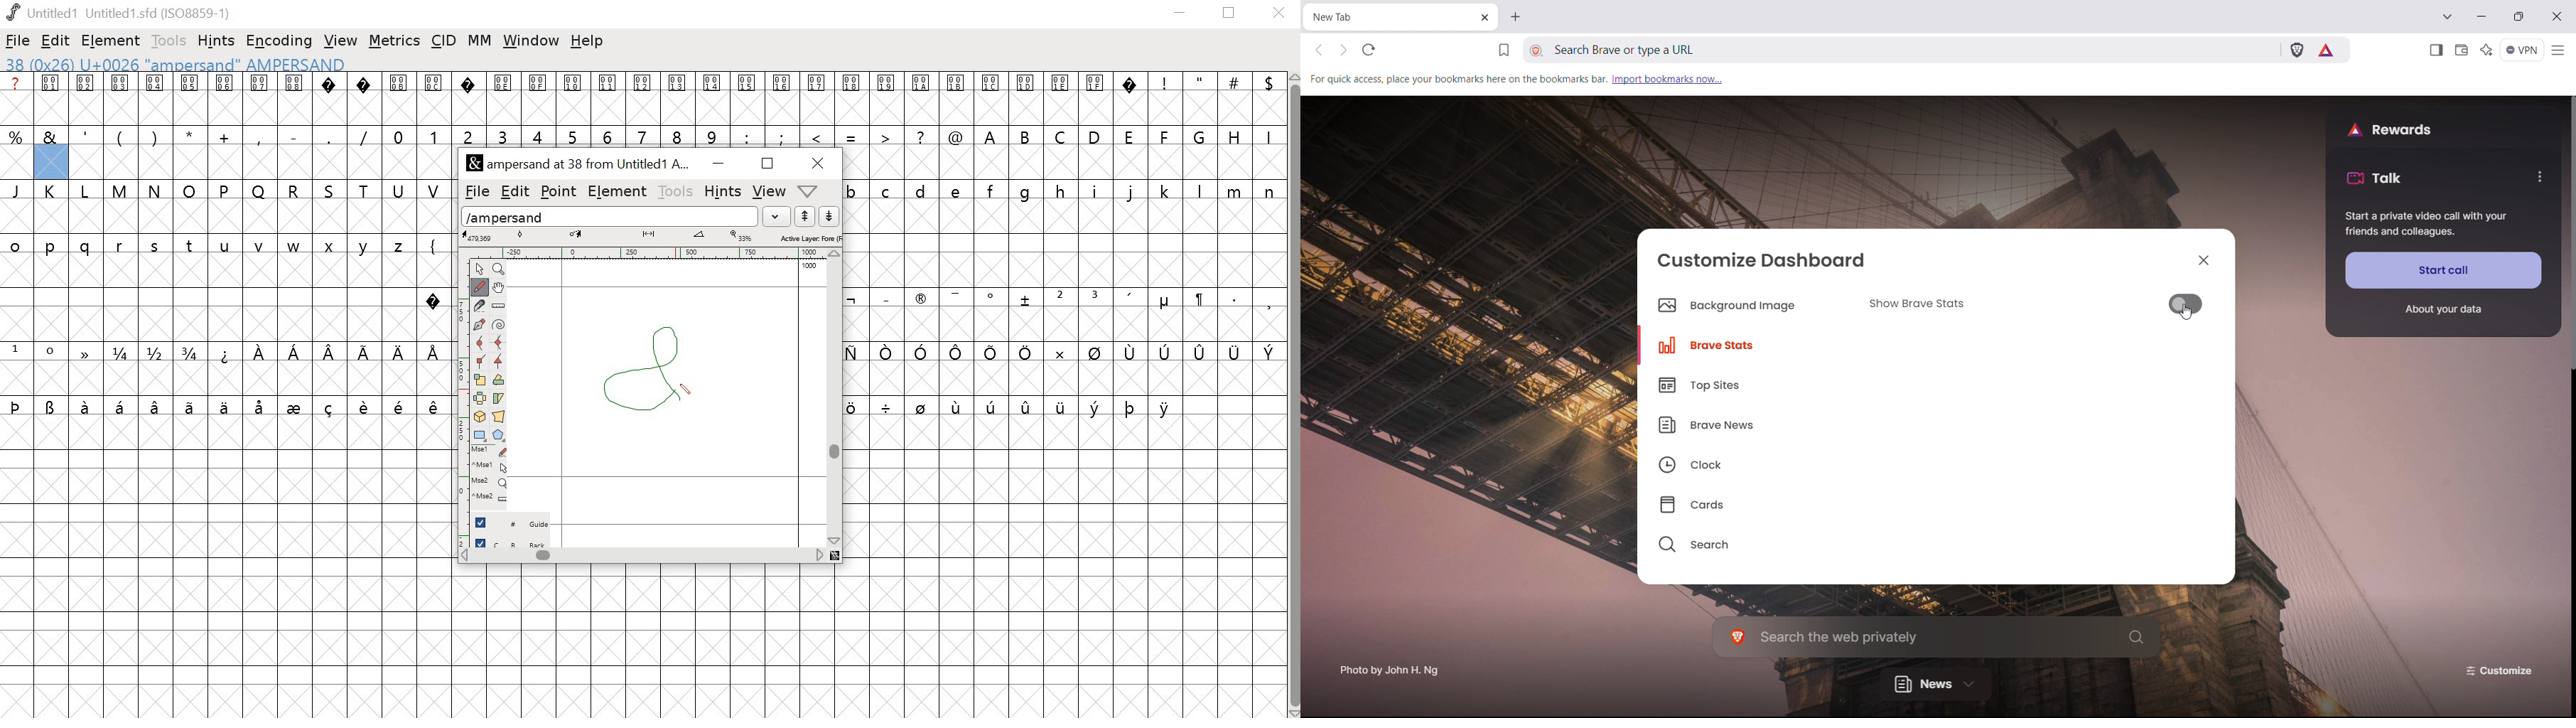 Image resolution: width=2576 pixels, height=728 pixels. I want to click on cursor destination coordinate, so click(578, 235).